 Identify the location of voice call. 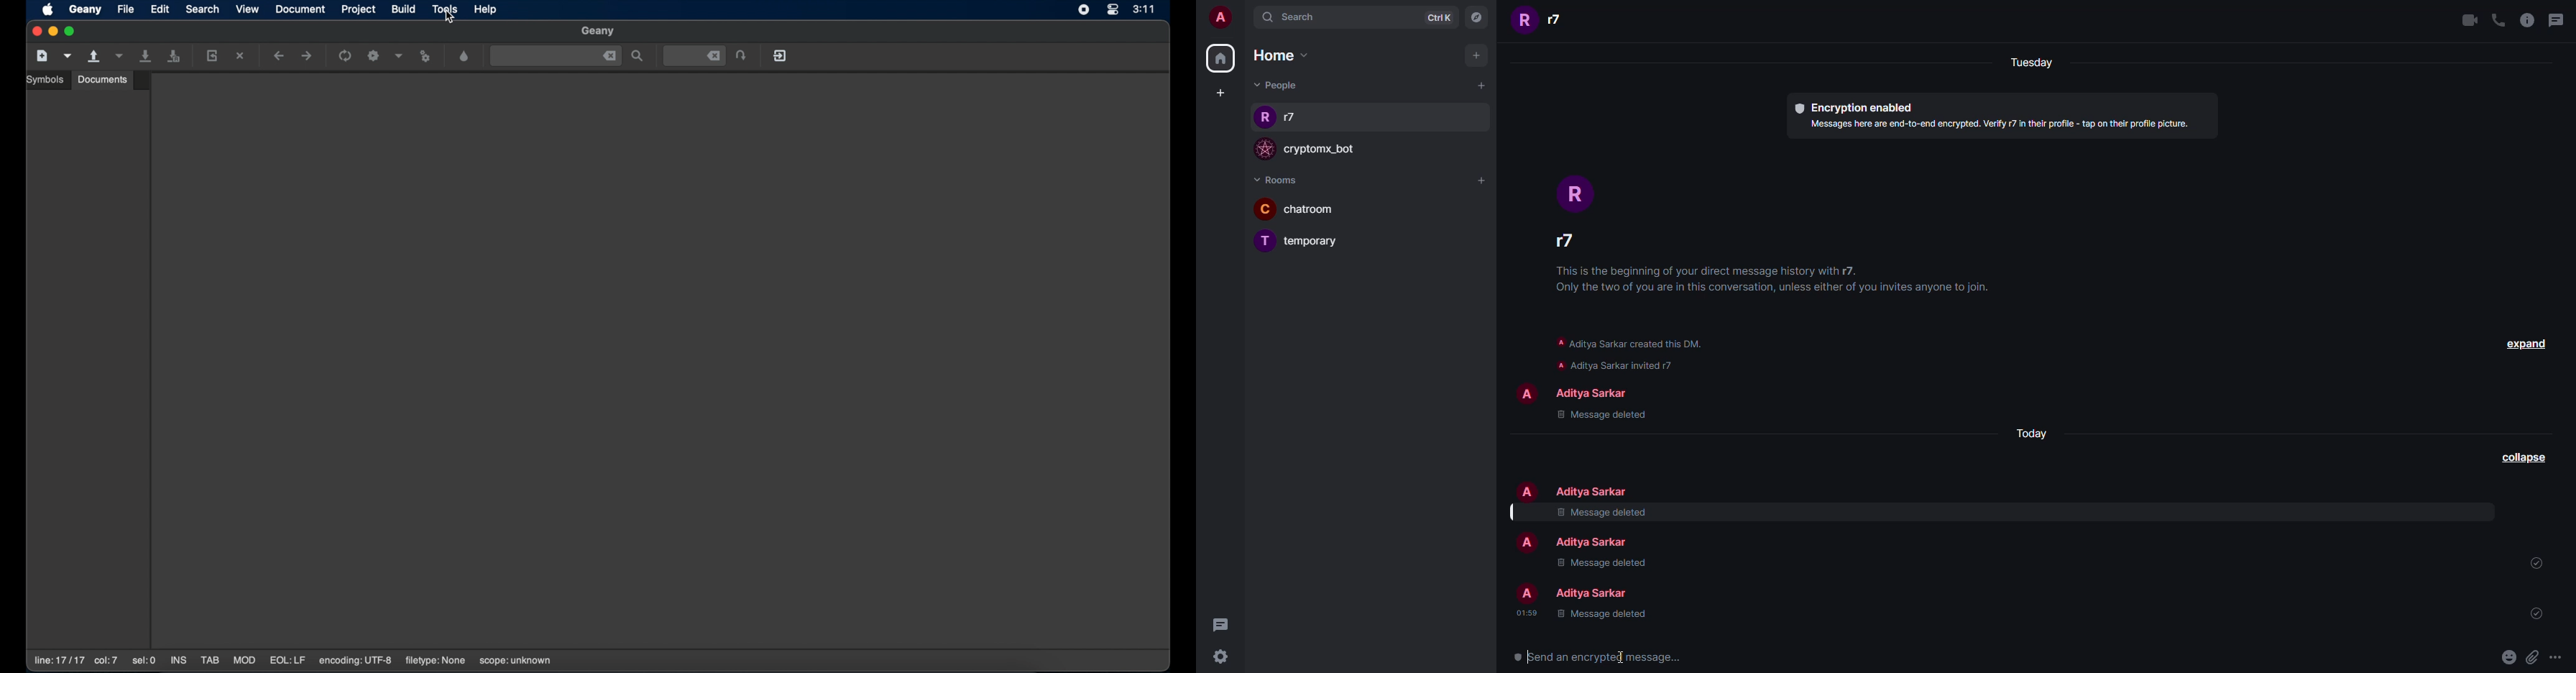
(2498, 20).